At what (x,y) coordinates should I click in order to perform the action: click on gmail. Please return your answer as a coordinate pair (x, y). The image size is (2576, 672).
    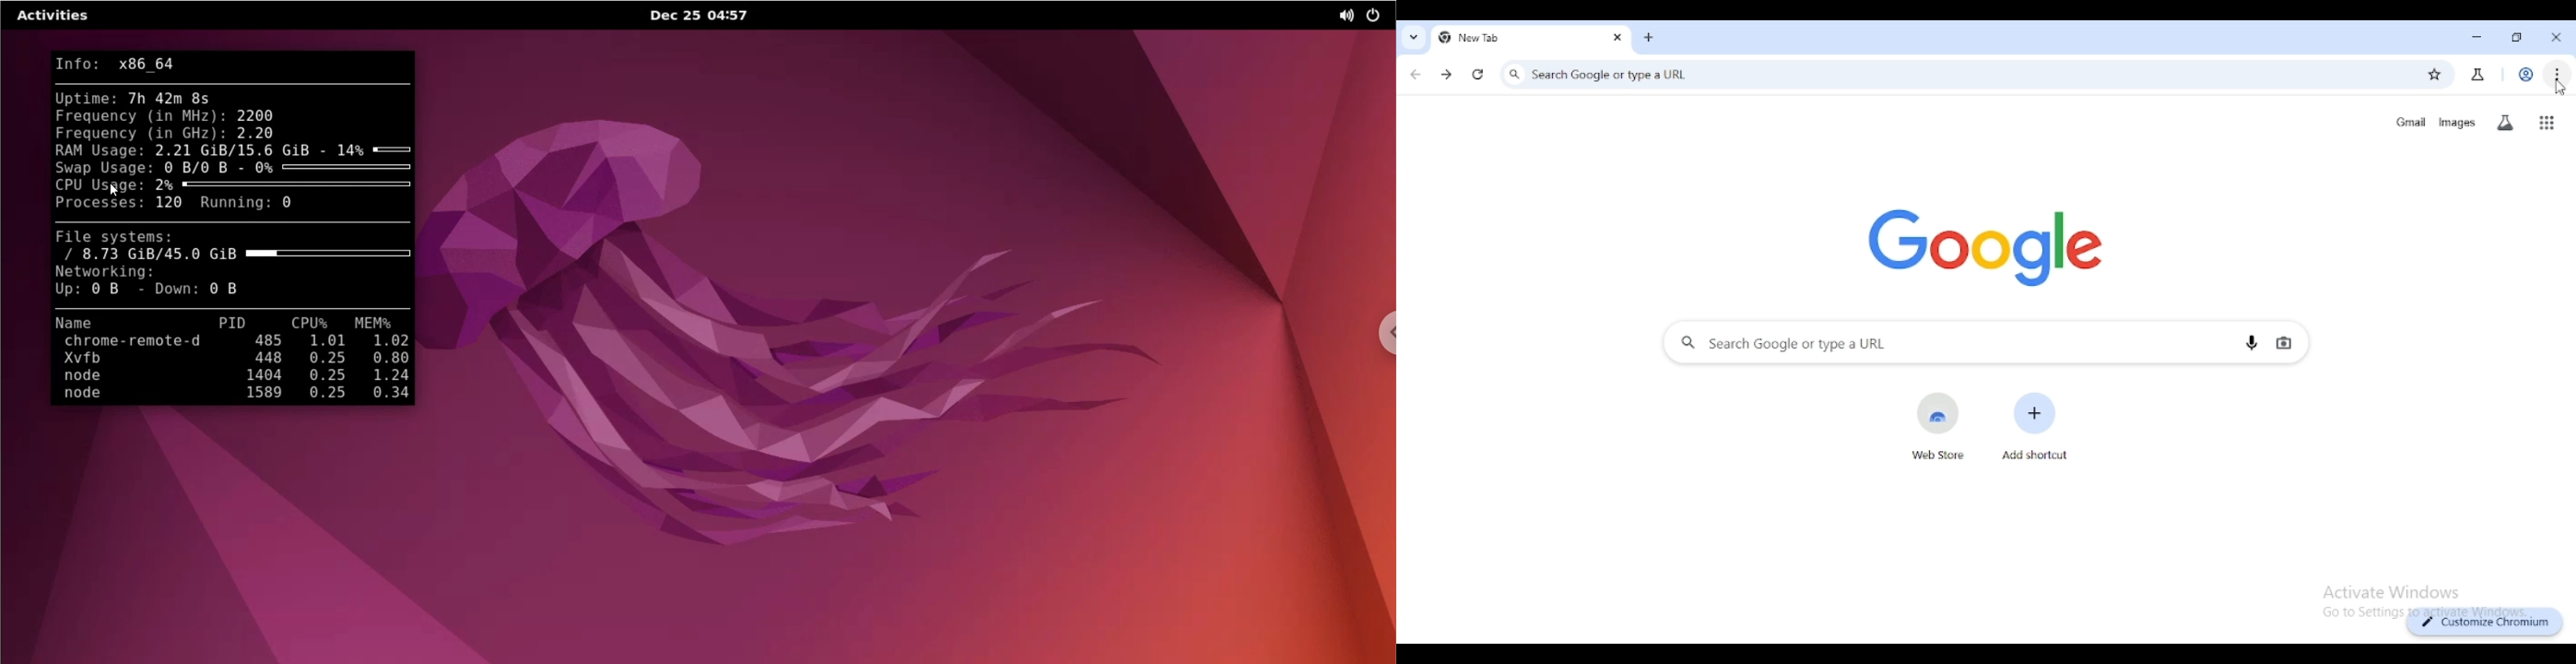
    Looking at the image, I should click on (2412, 123).